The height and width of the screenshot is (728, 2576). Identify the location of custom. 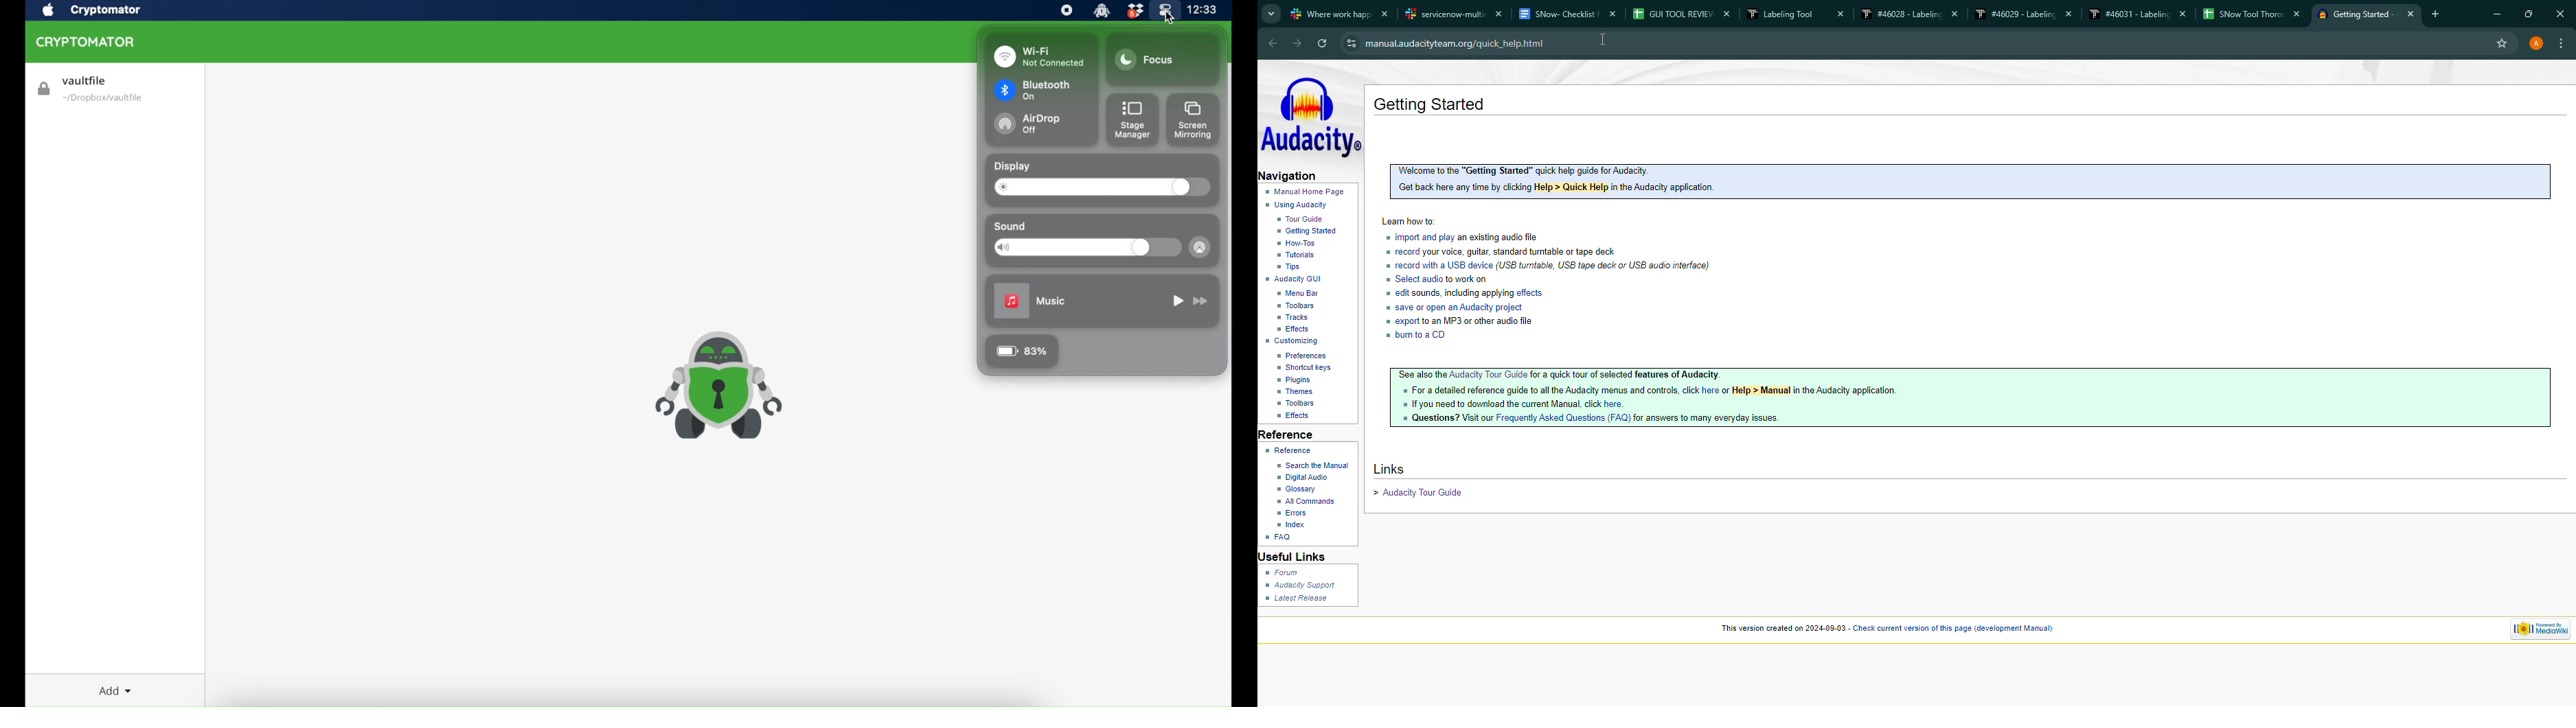
(1297, 343).